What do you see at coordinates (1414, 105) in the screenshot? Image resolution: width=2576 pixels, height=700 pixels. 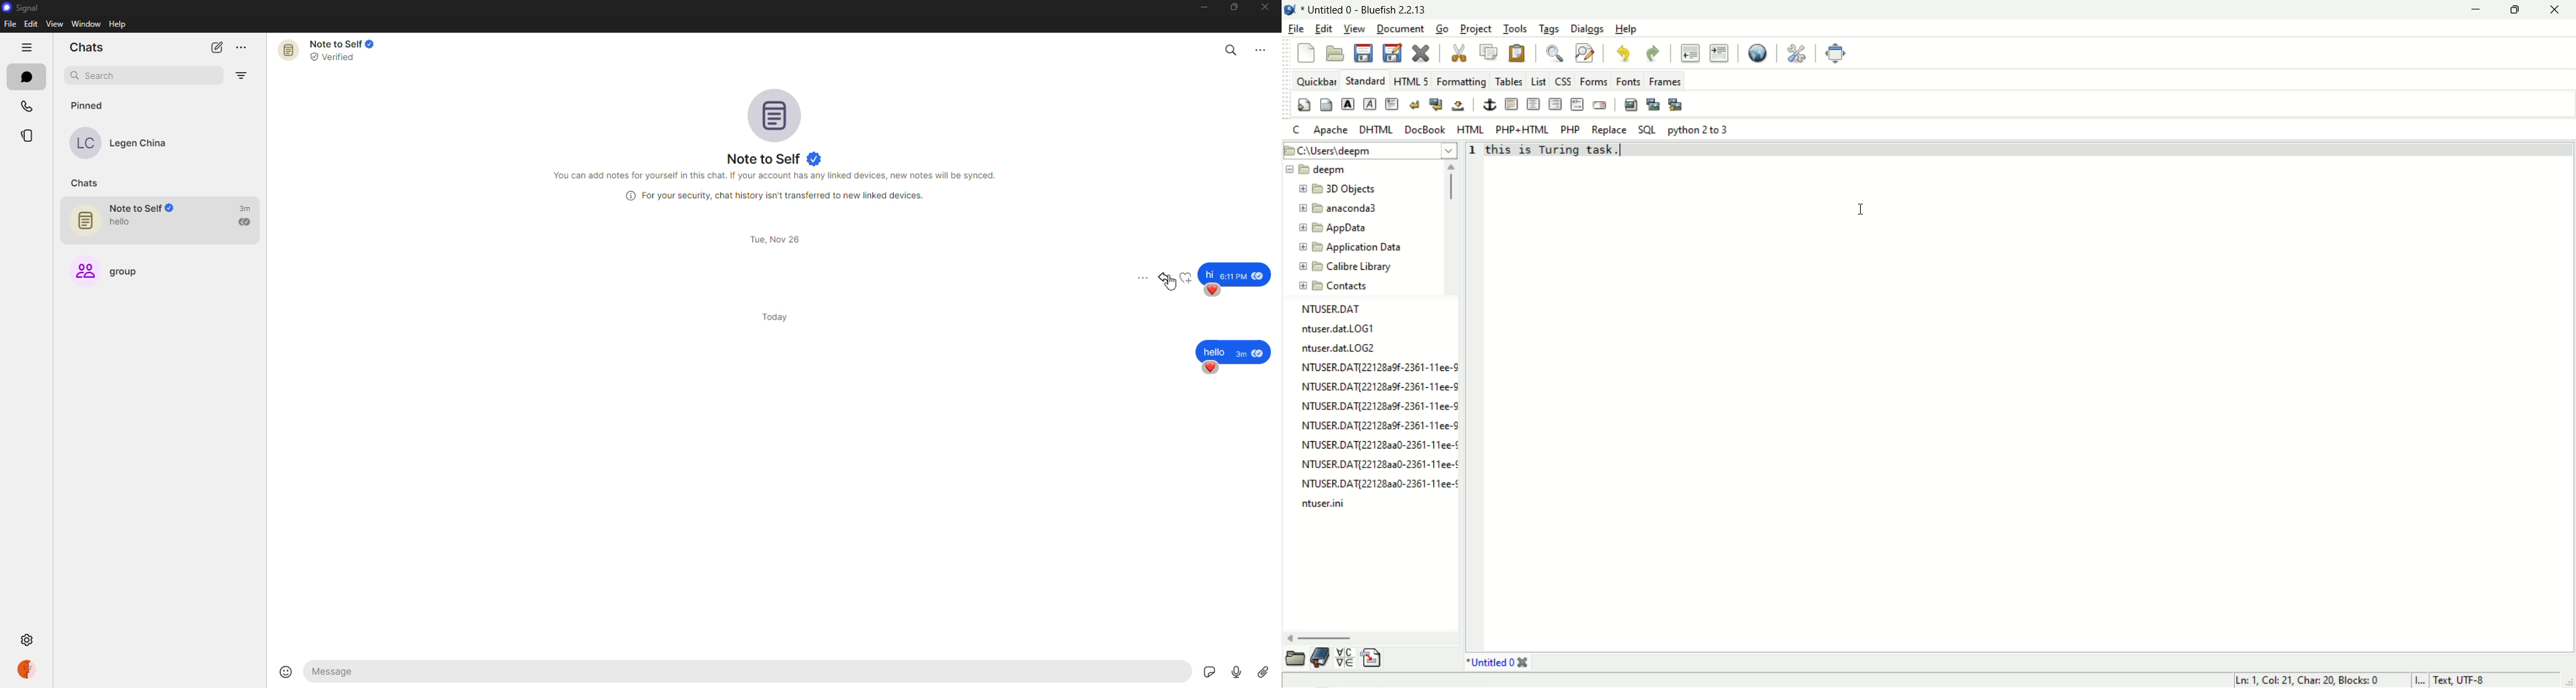 I see `break` at bounding box center [1414, 105].